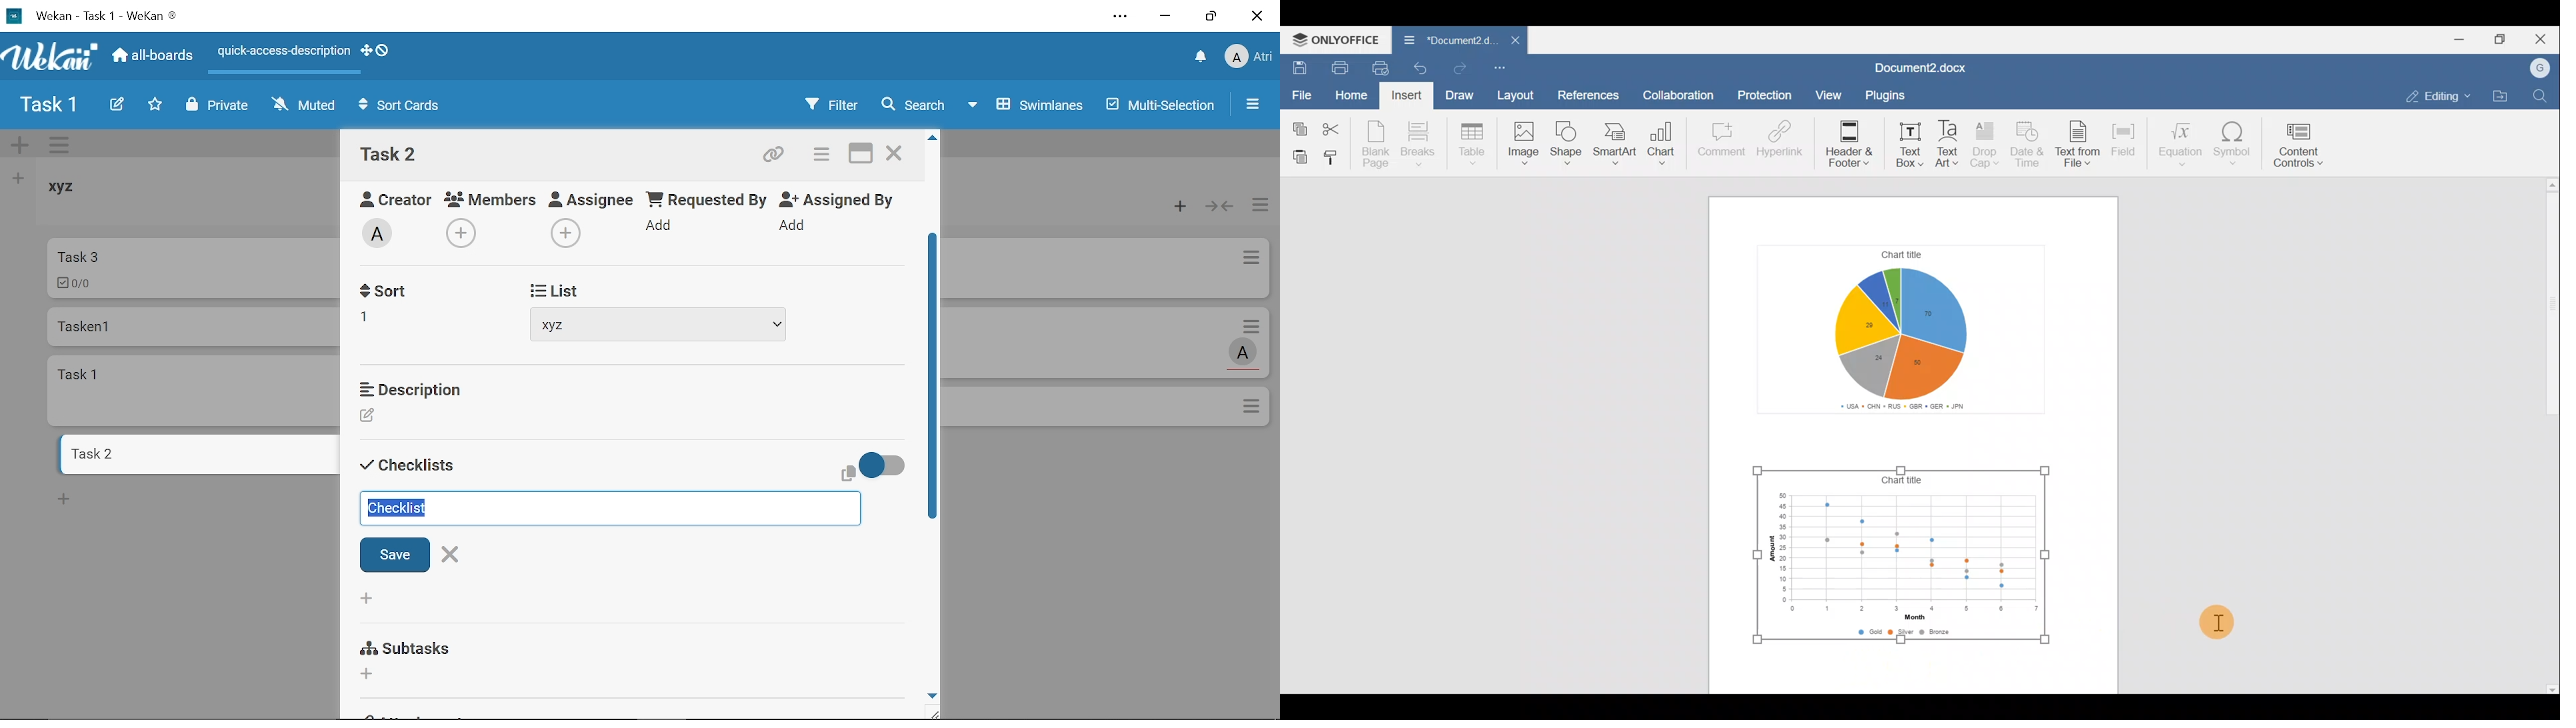  What do you see at coordinates (933, 138) in the screenshot?
I see `Move up` at bounding box center [933, 138].